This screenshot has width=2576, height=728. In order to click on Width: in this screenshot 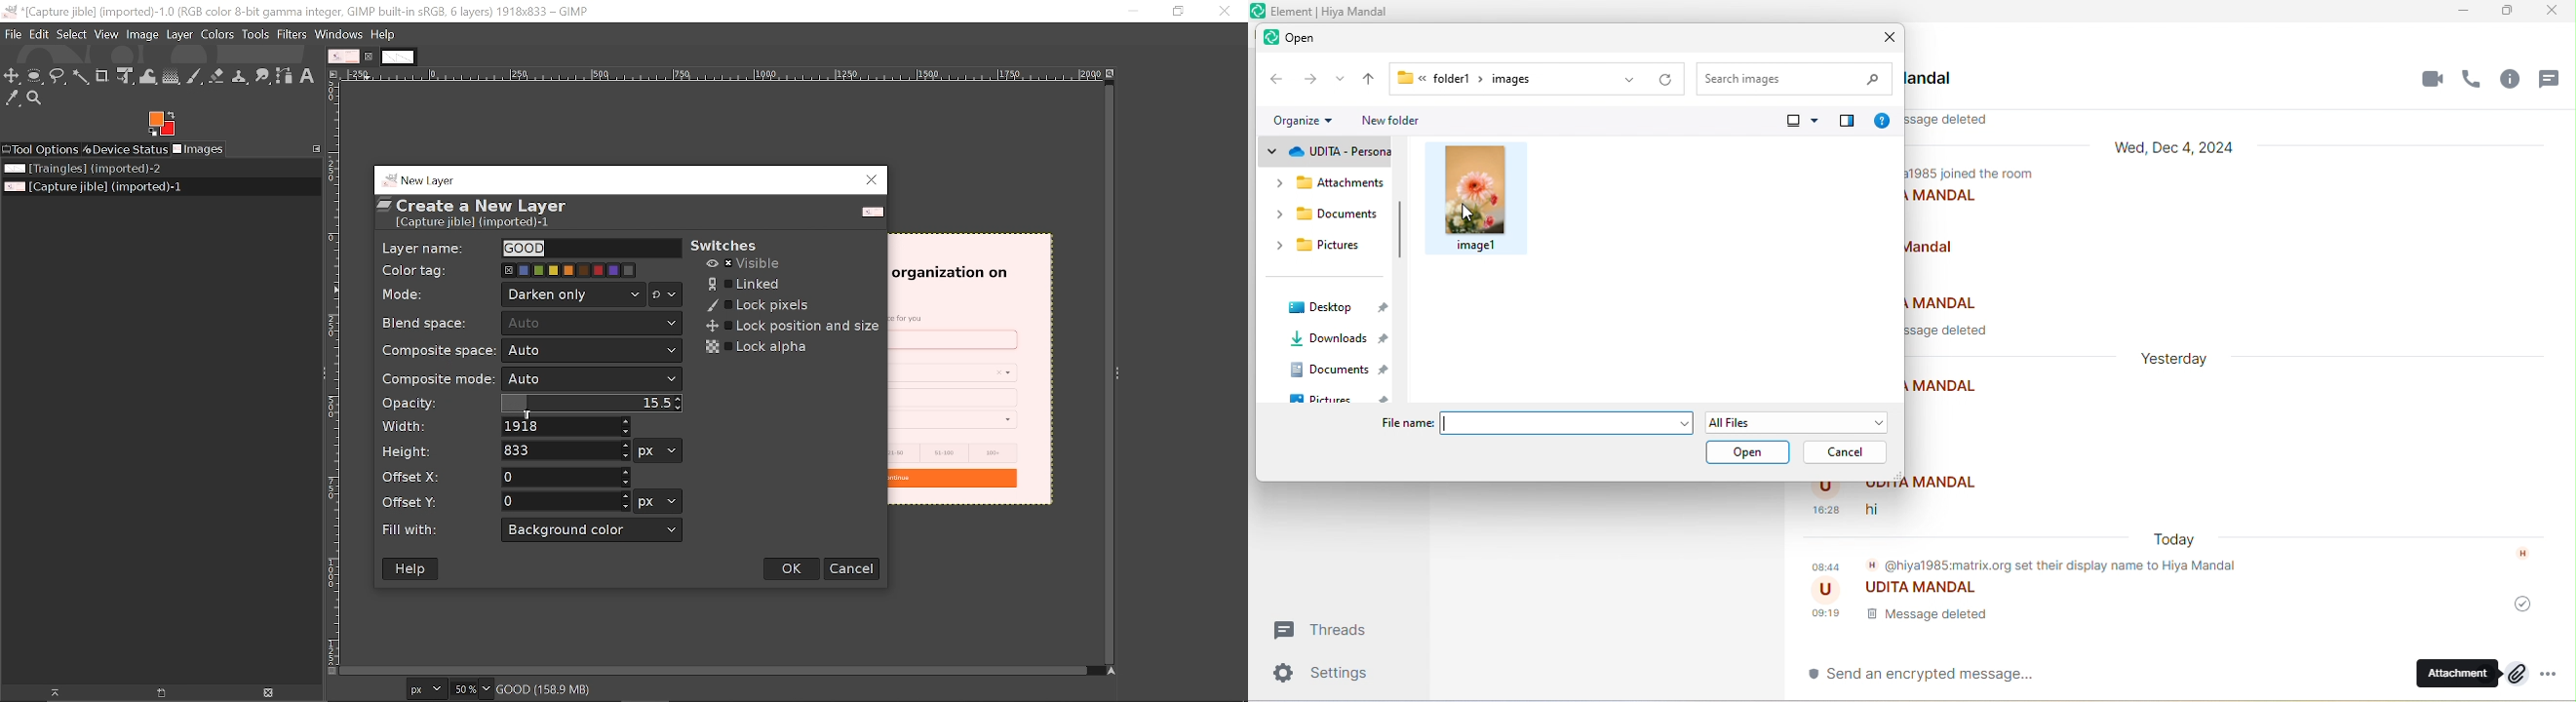, I will do `click(406, 426)`.